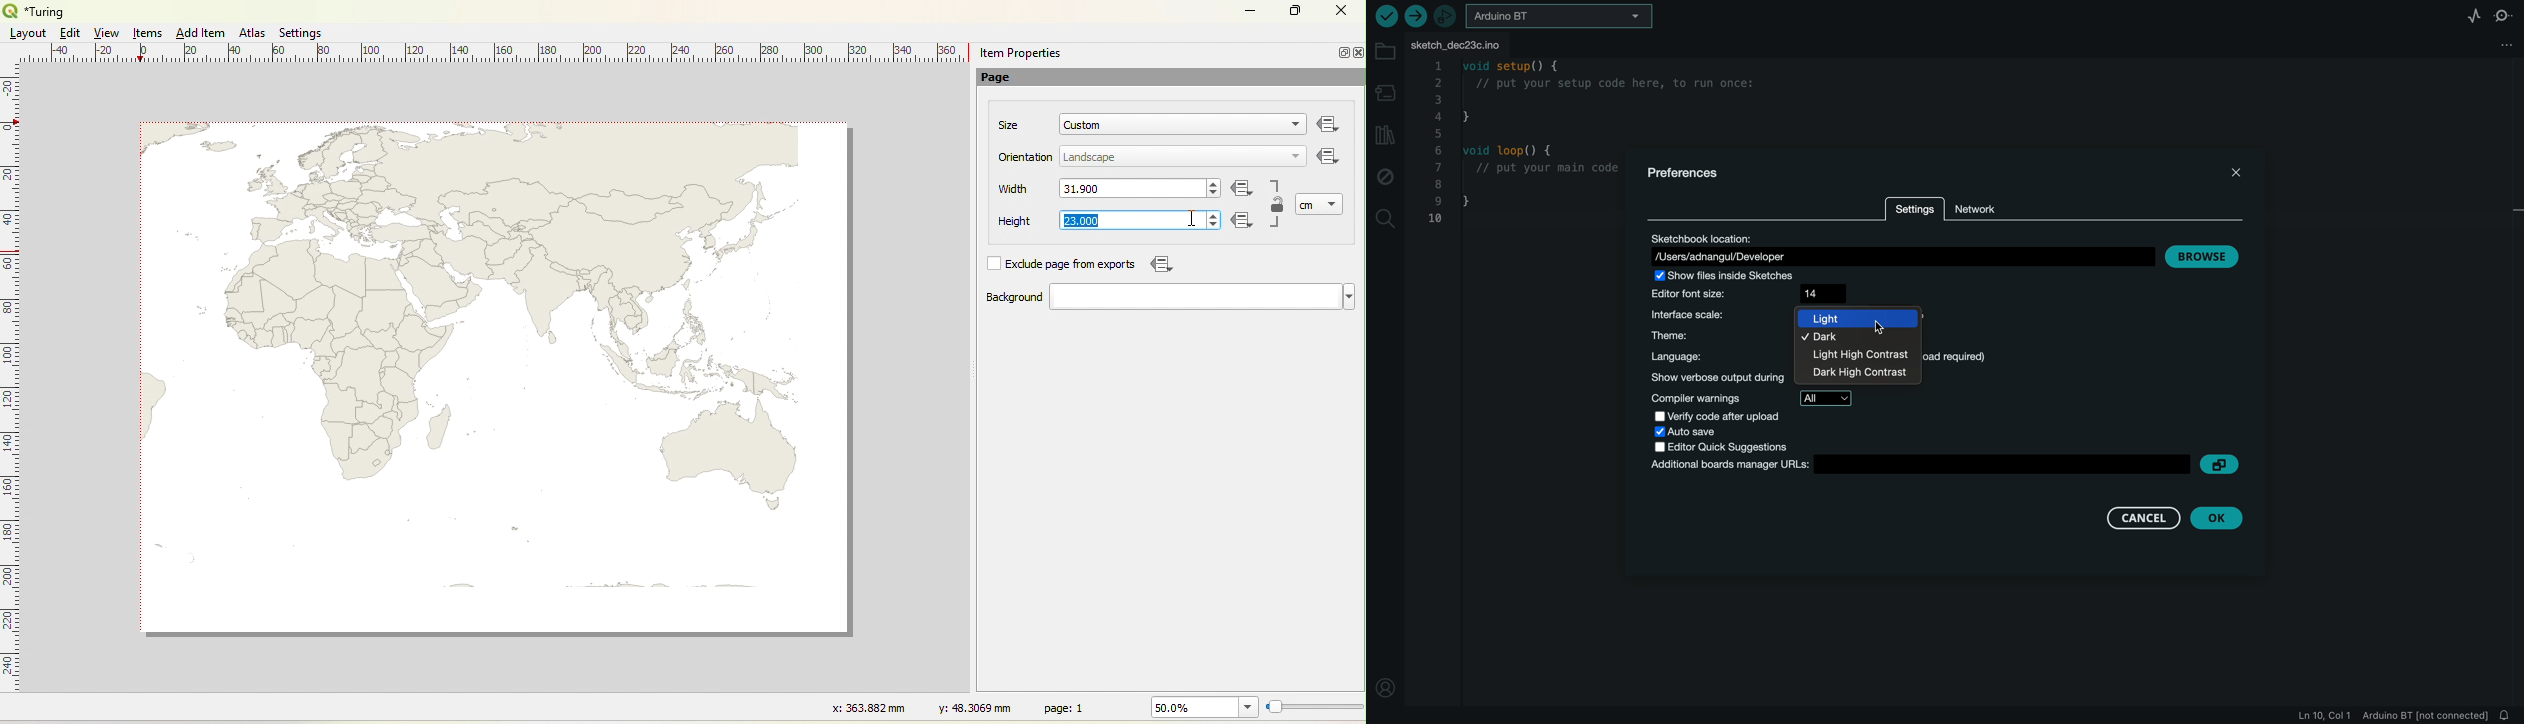  Describe the element at coordinates (1201, 707) in the screenshot. I see `50.0%` at that location.